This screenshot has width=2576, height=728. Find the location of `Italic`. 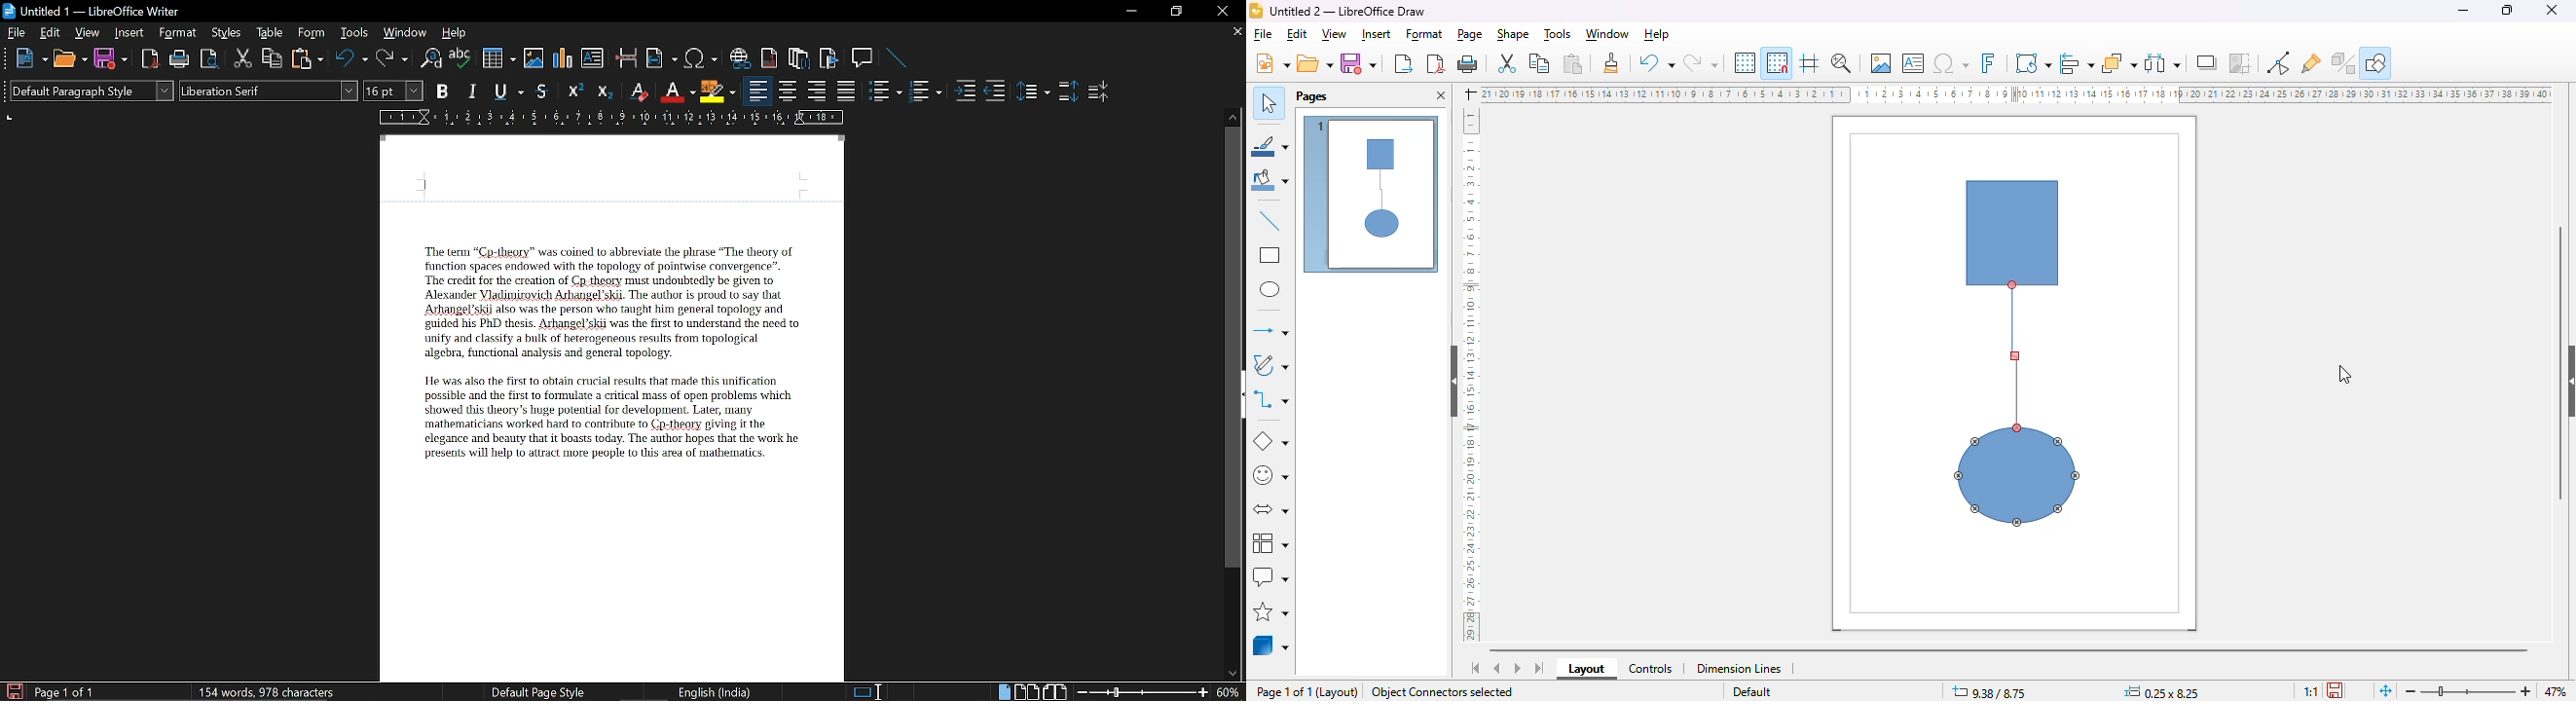

Italic is located at coordinates (472, 90).